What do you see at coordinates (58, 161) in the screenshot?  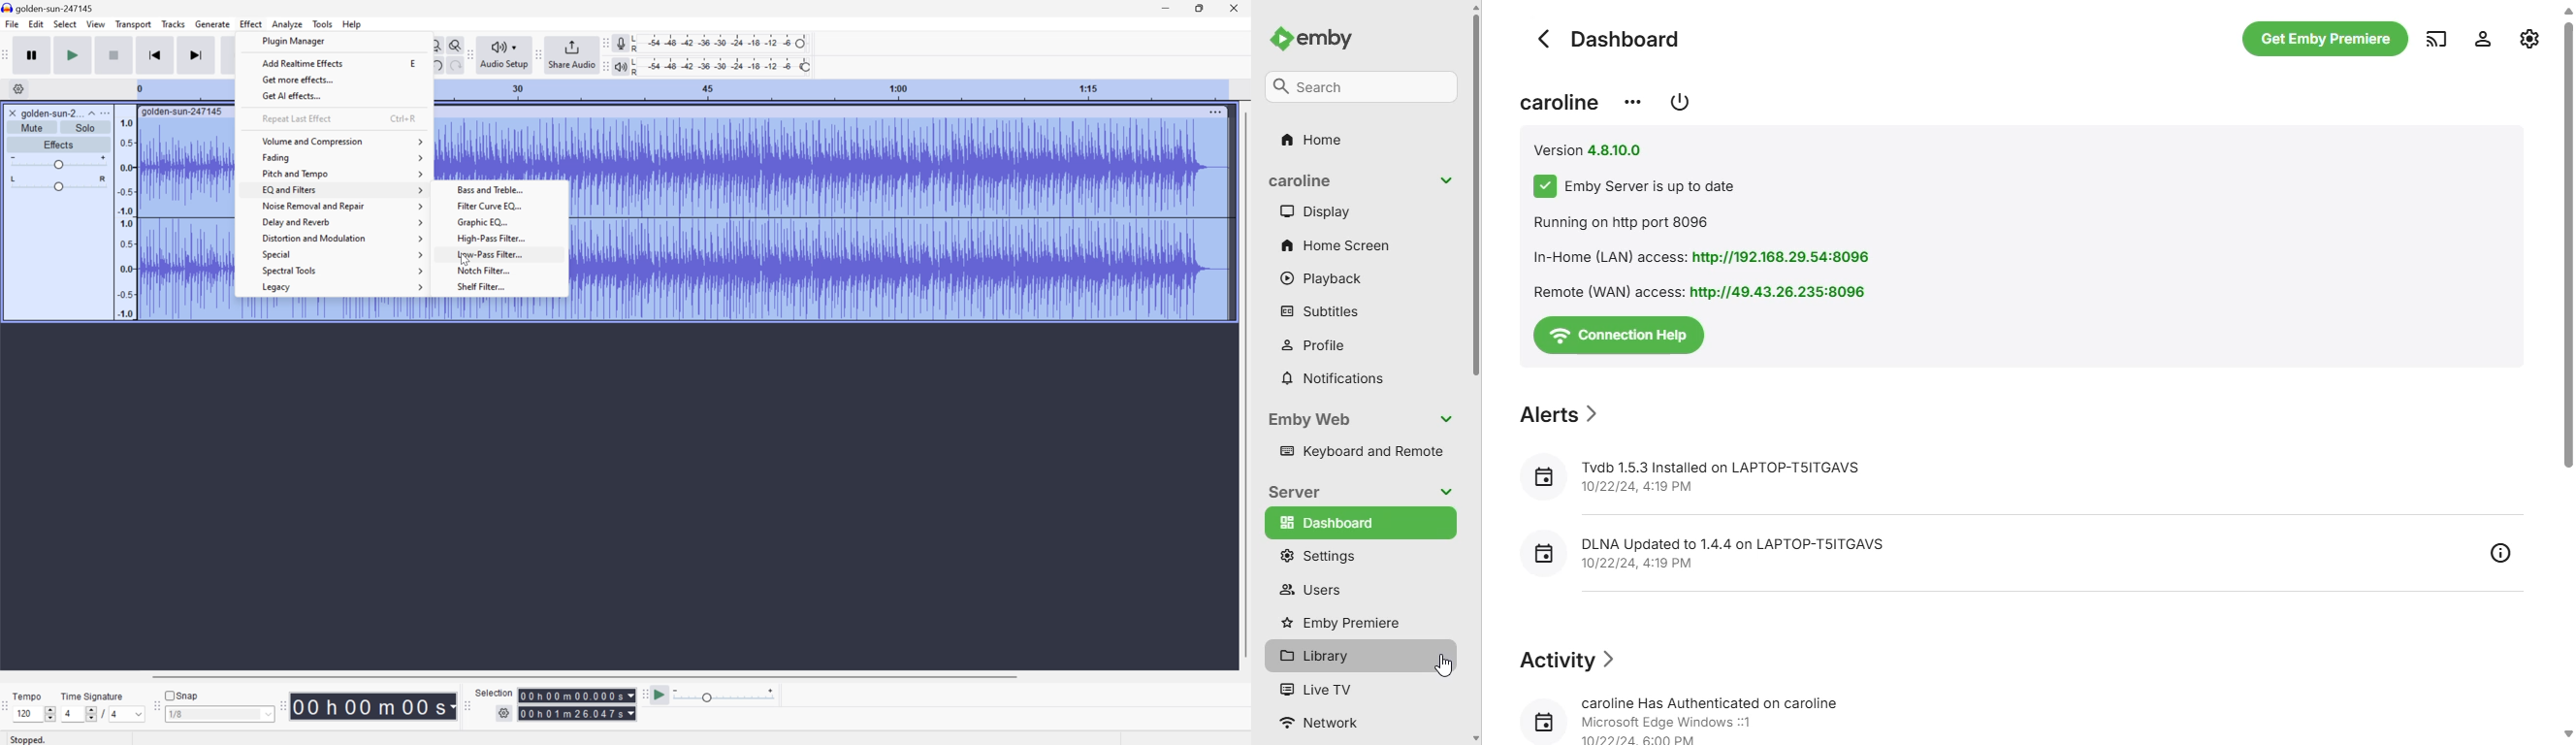 I see `Slider` at bounding box center [58, 161].